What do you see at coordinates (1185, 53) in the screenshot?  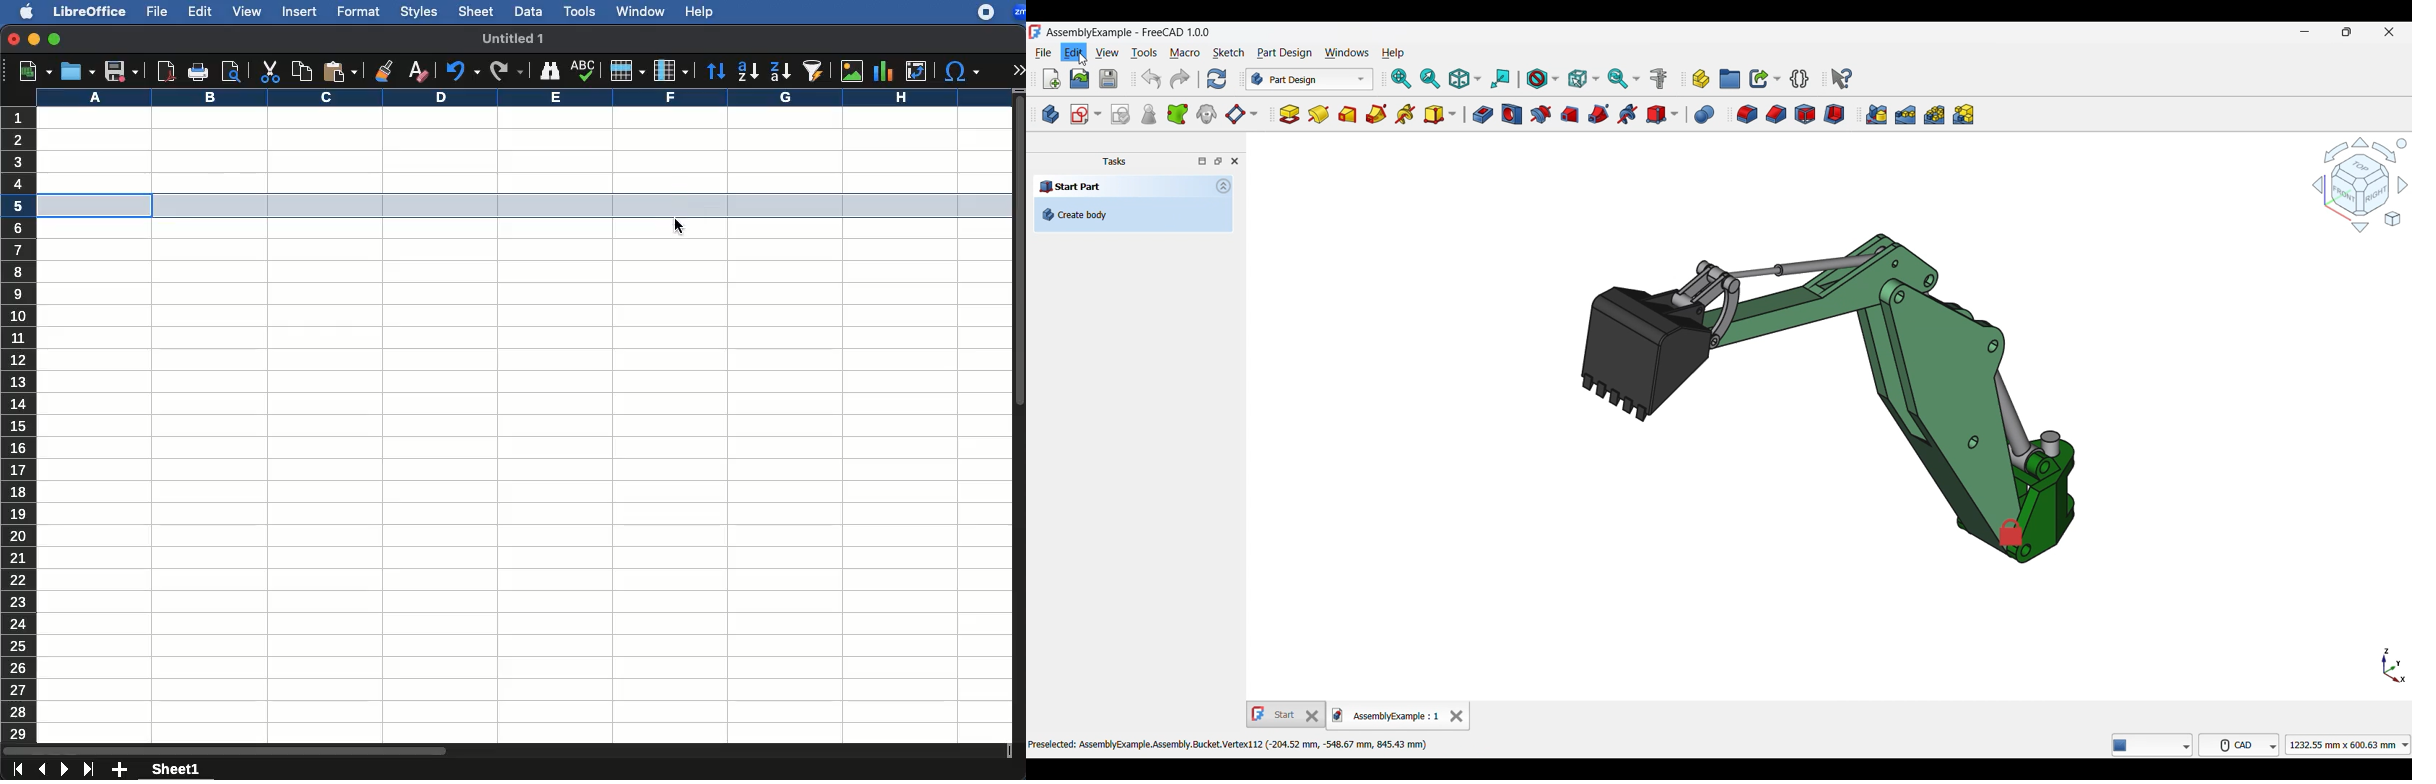 I see `Macro menu` at bounding box center [1185, 53].